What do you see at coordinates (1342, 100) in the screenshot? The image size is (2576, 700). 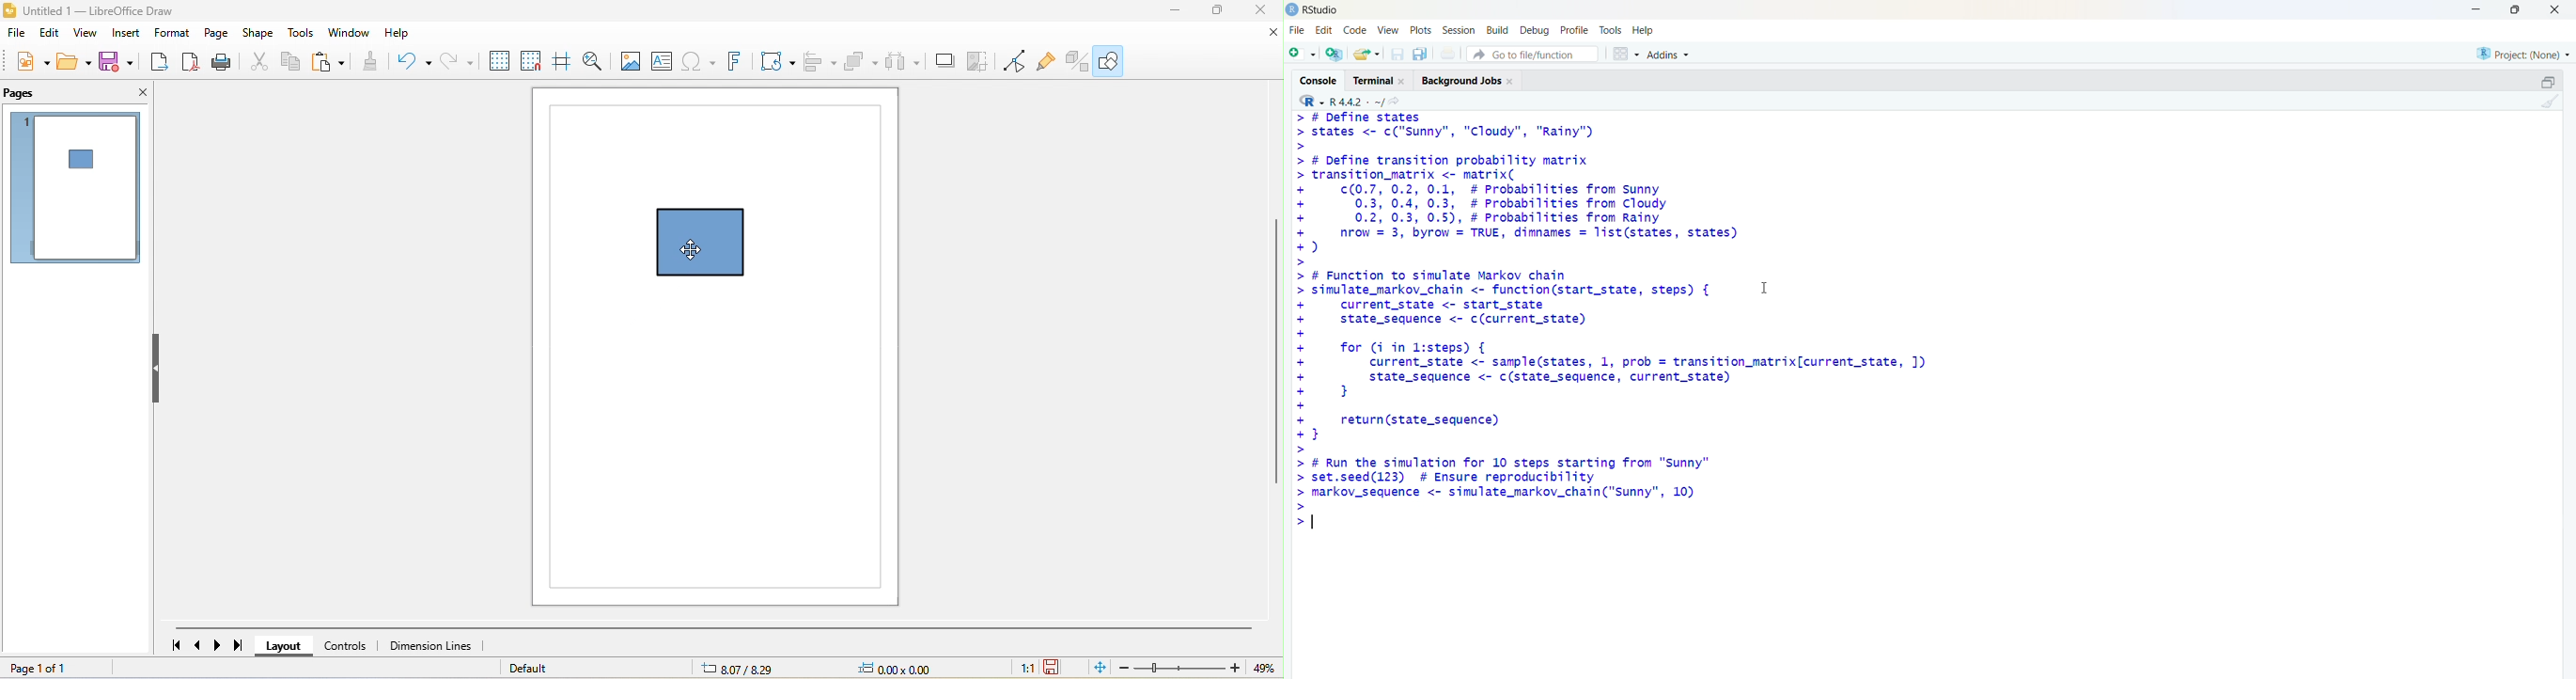 I see `R 4.4.2` at bounding box center [1342, 100].